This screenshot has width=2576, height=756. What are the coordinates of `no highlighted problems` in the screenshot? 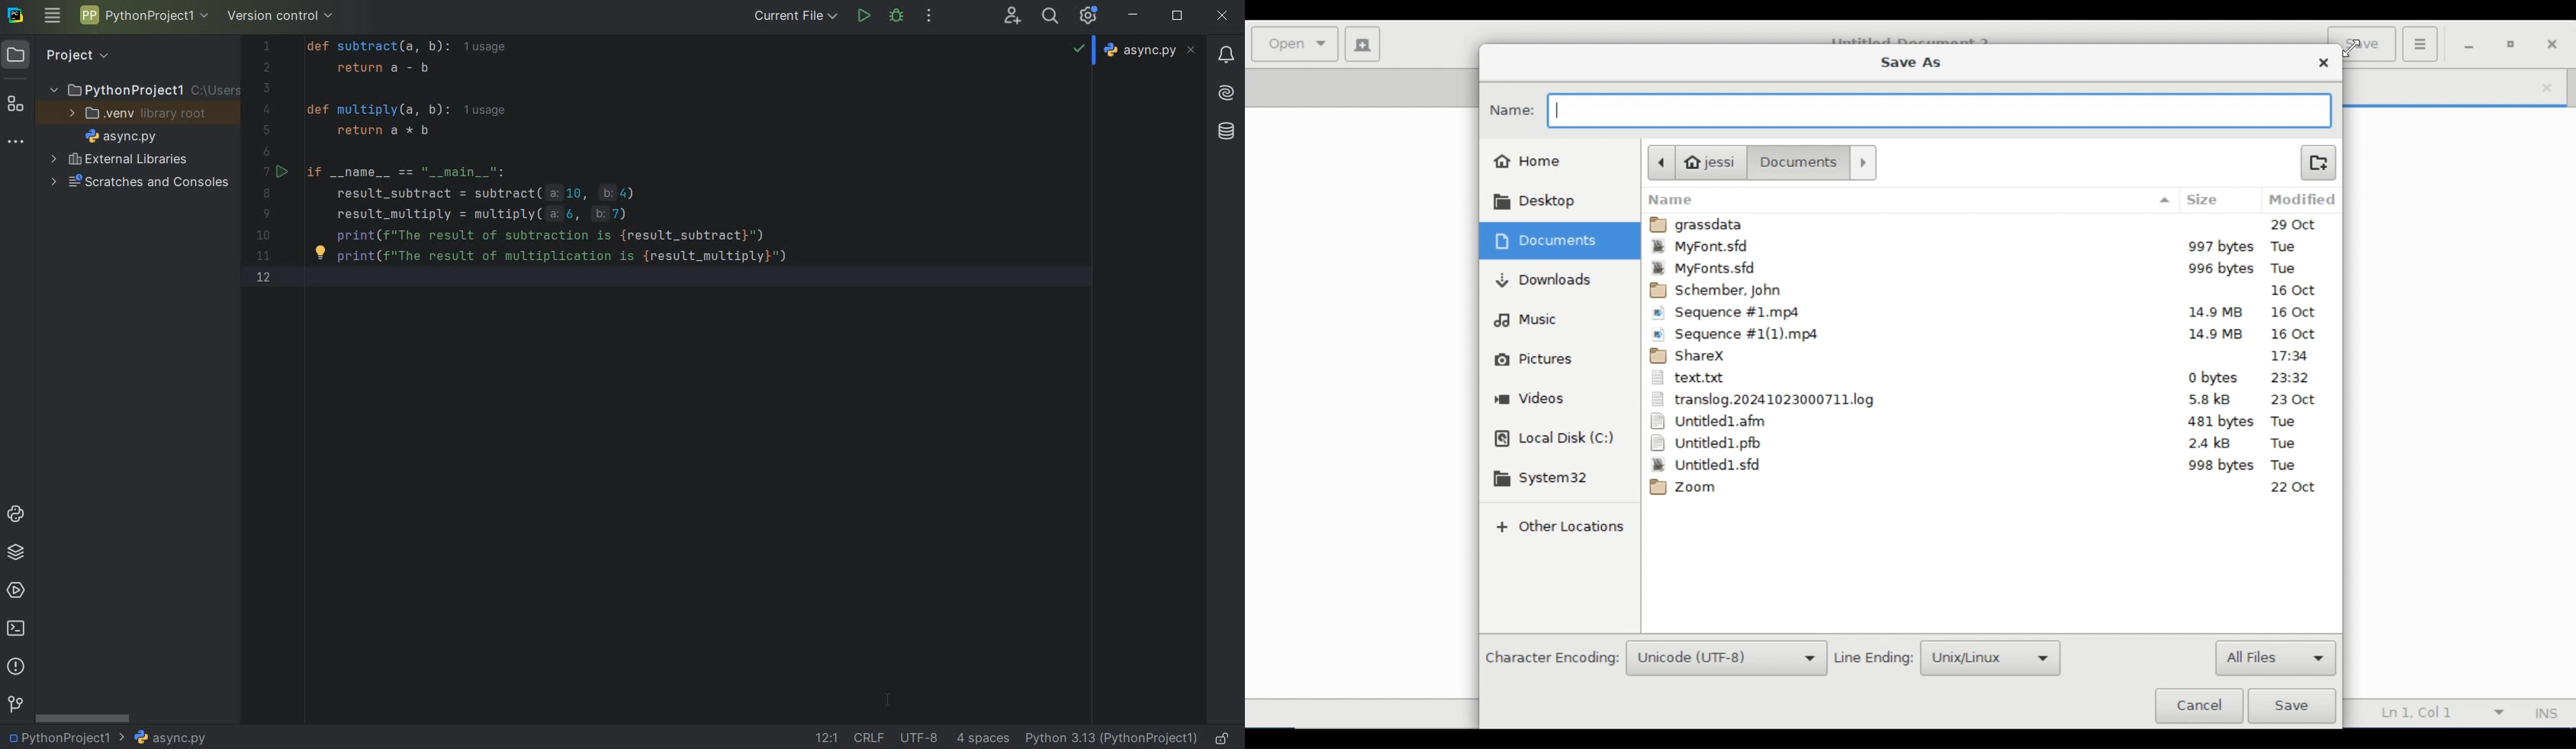 It's located at (1081, 52).